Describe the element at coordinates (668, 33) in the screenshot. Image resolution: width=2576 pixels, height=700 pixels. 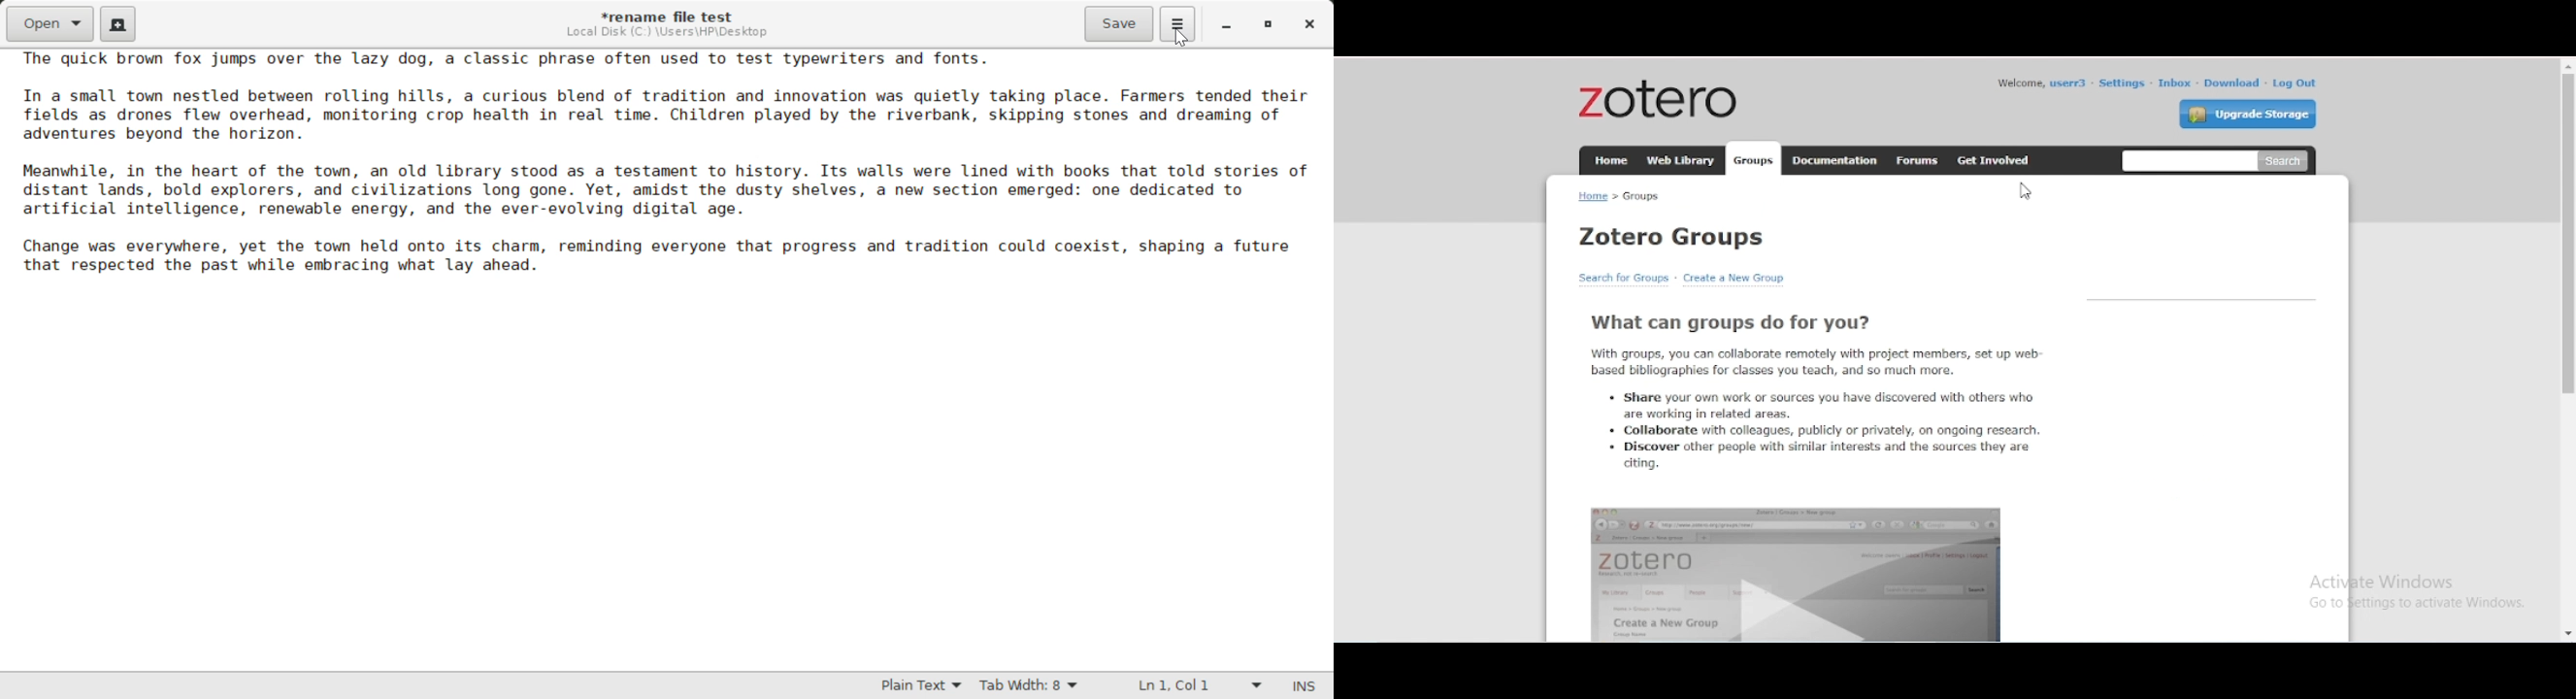
I see `File Location` at that location.